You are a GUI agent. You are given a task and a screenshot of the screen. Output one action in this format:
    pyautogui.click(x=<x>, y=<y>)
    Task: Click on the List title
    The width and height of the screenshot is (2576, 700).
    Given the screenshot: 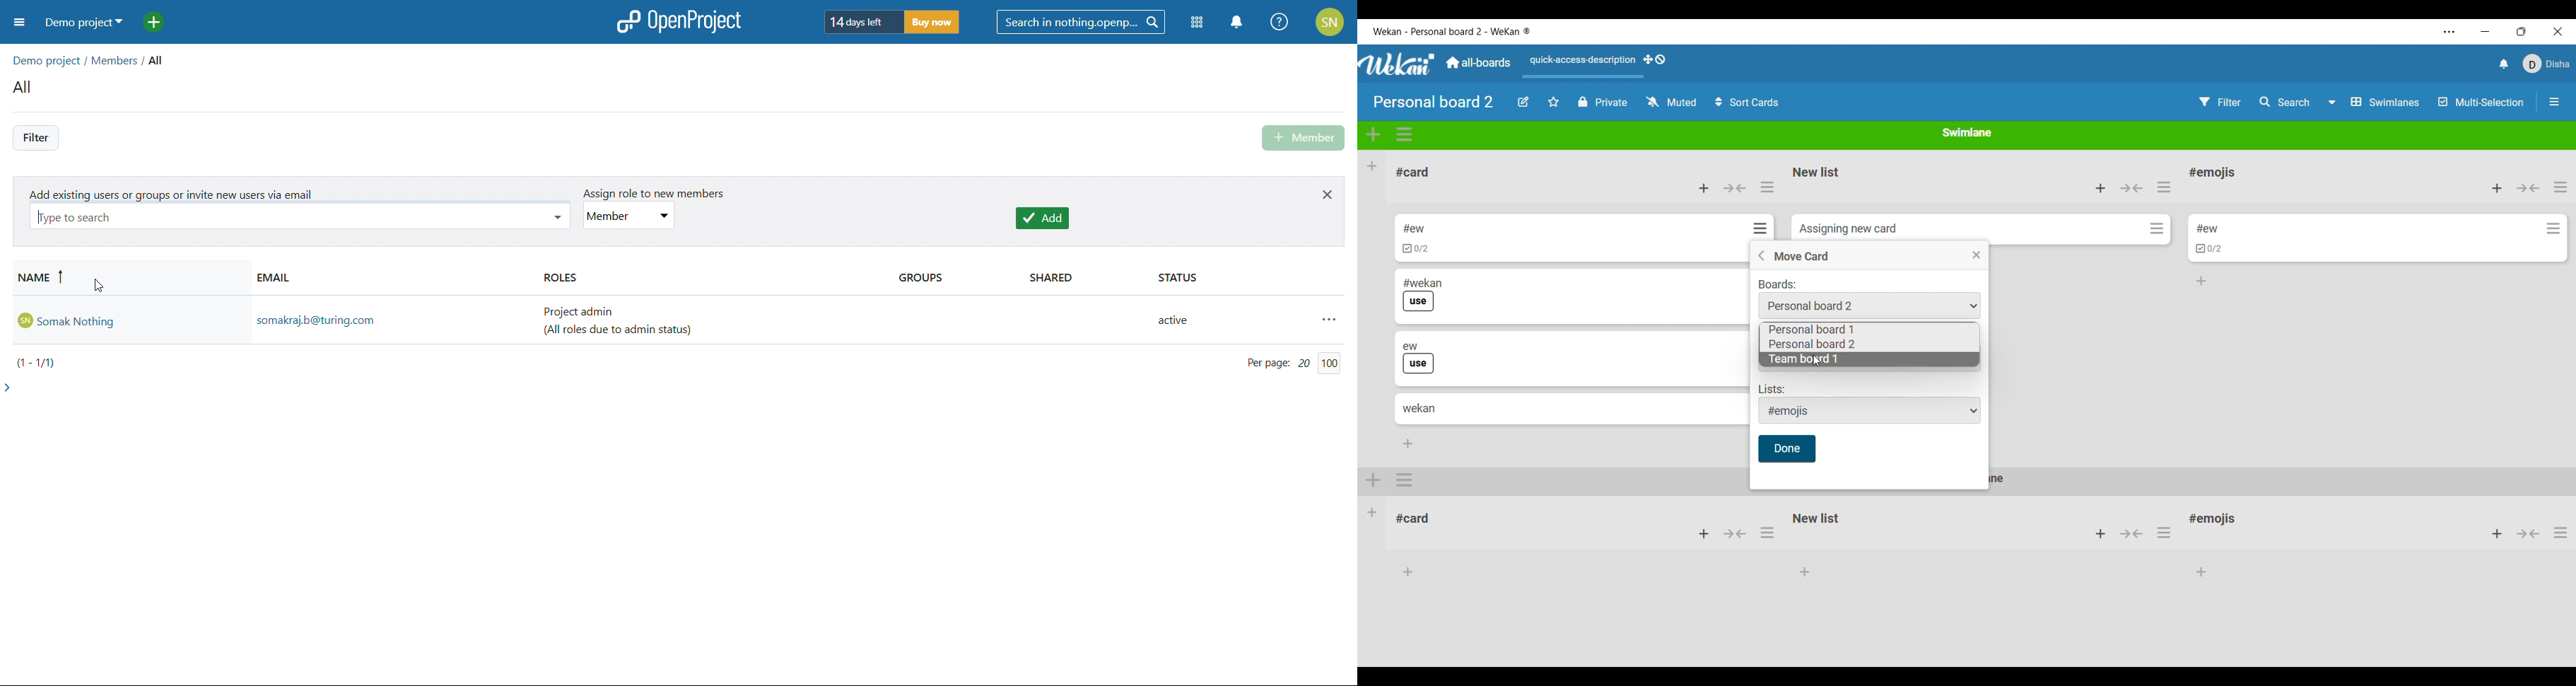 What is the action you would take?
    pyautogui.click(x=1413, y=172)
    